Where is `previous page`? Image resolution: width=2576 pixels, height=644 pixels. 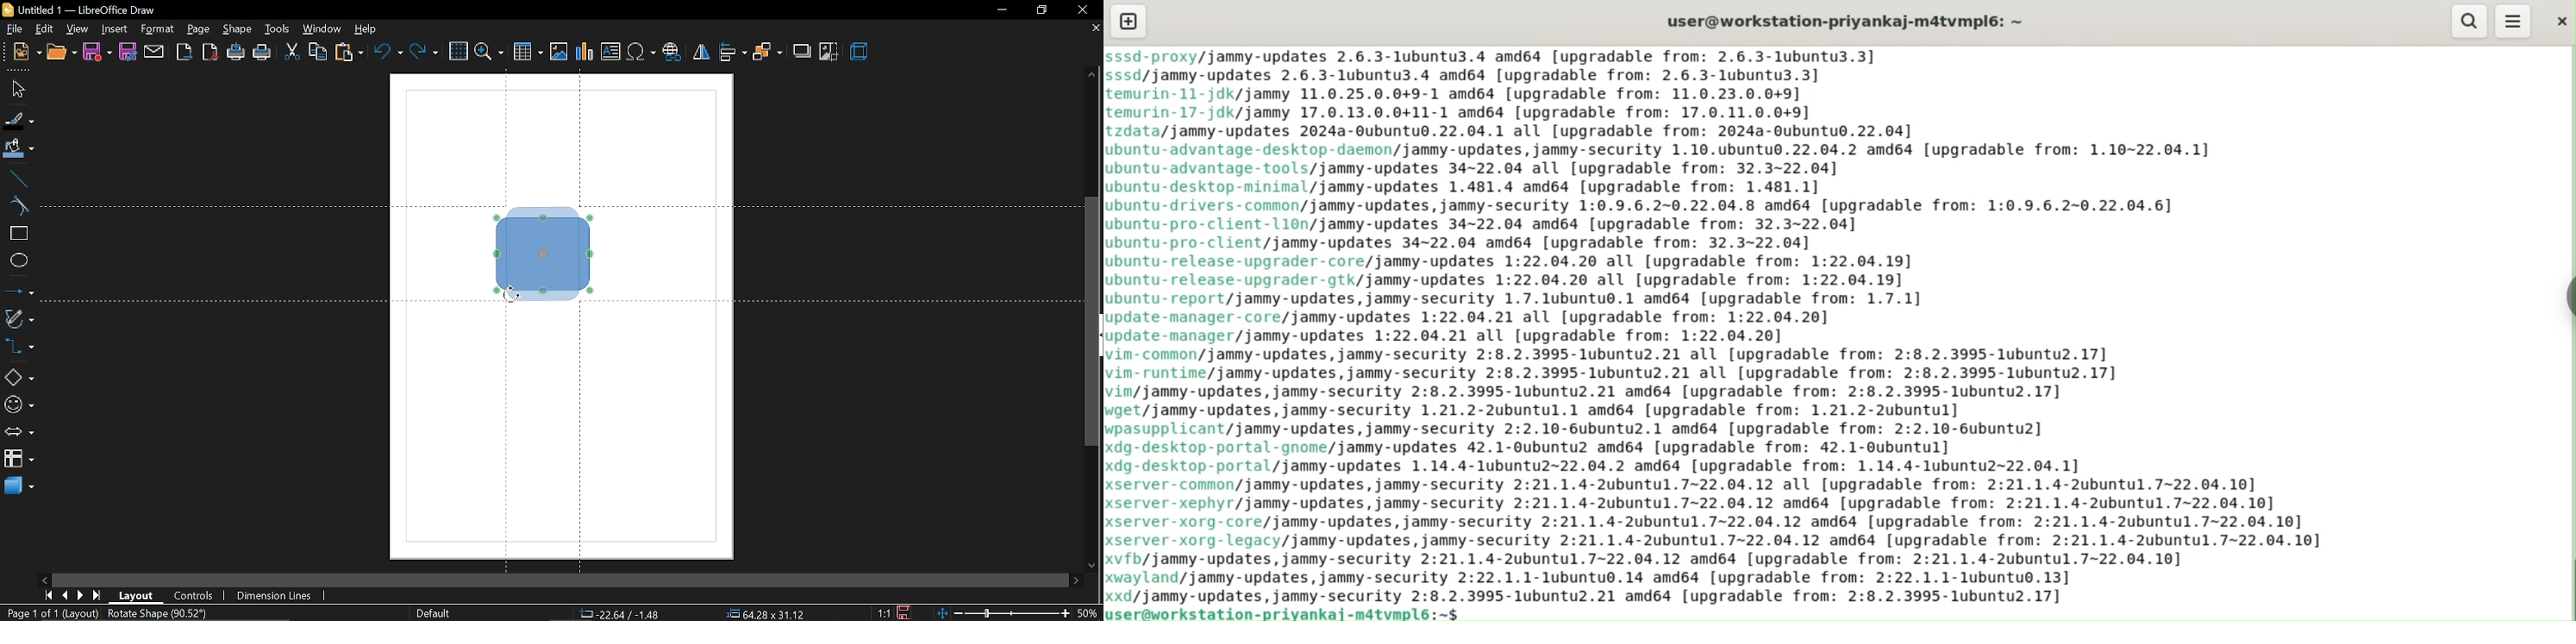
previous page is located at coordinates (63, 596).